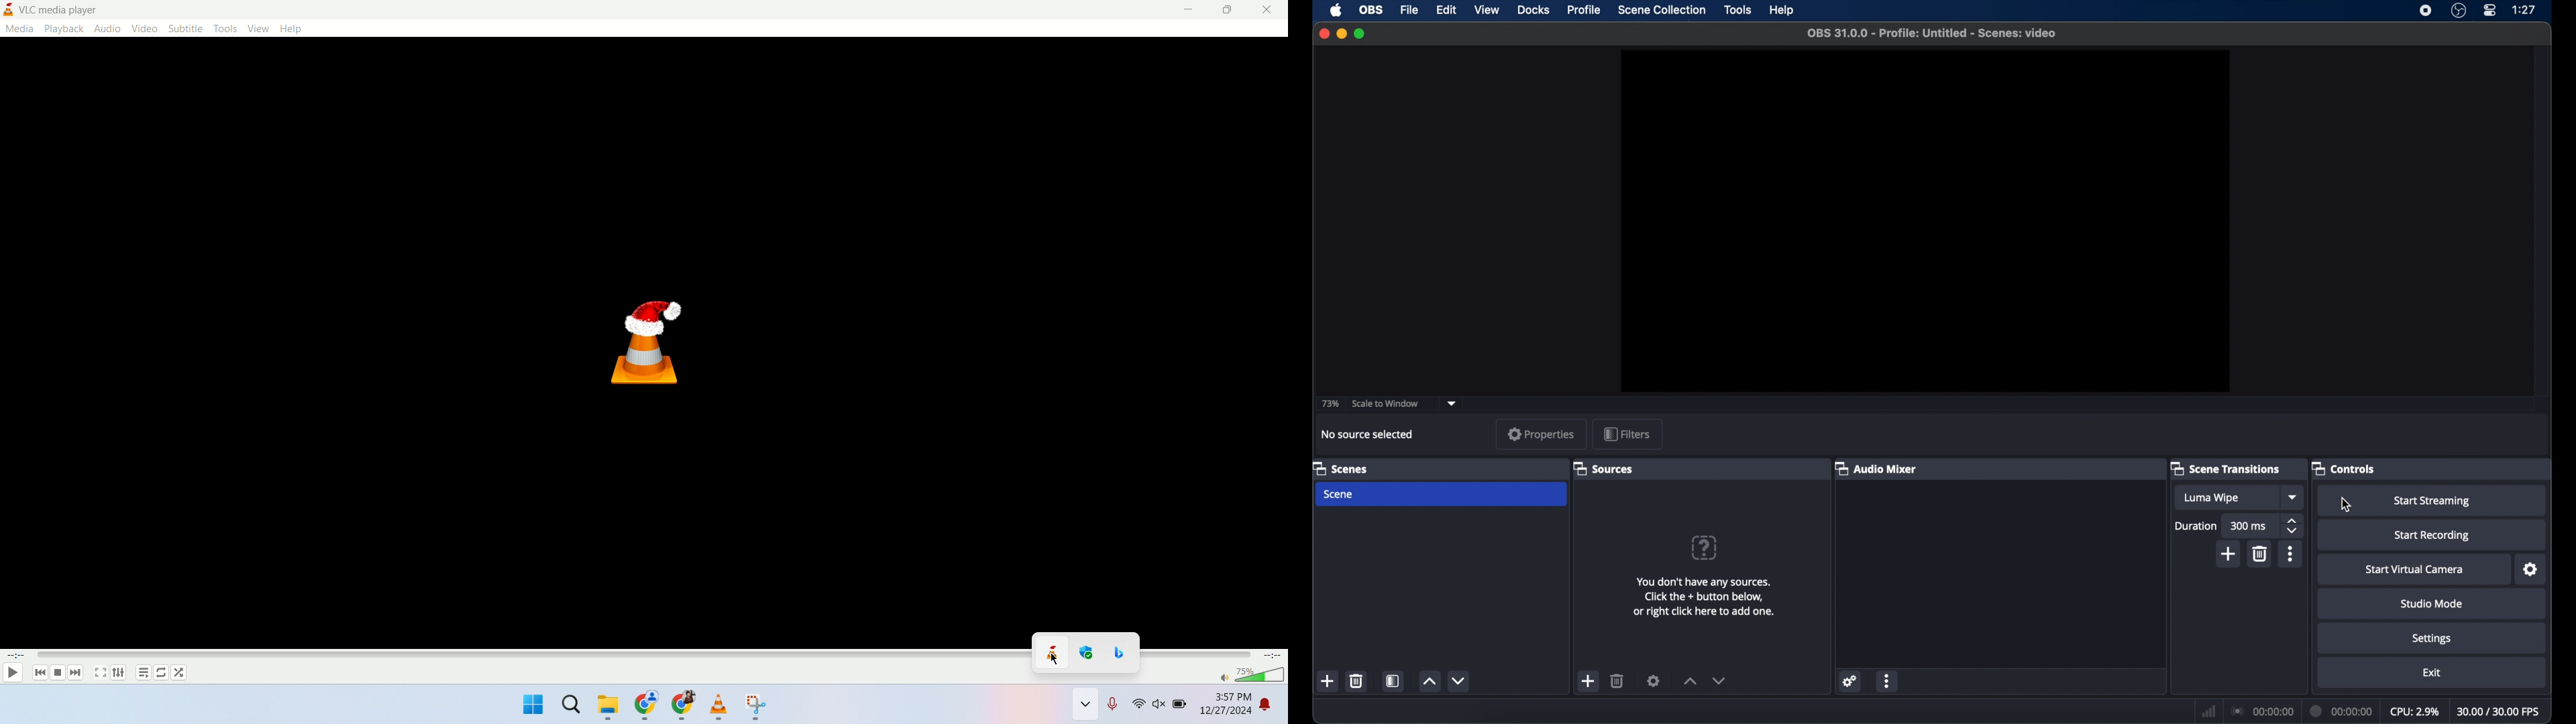  What do you see at coordinates (2343, 468) in the screenshot?
I see `controls` at bounding box center [2343, 468].